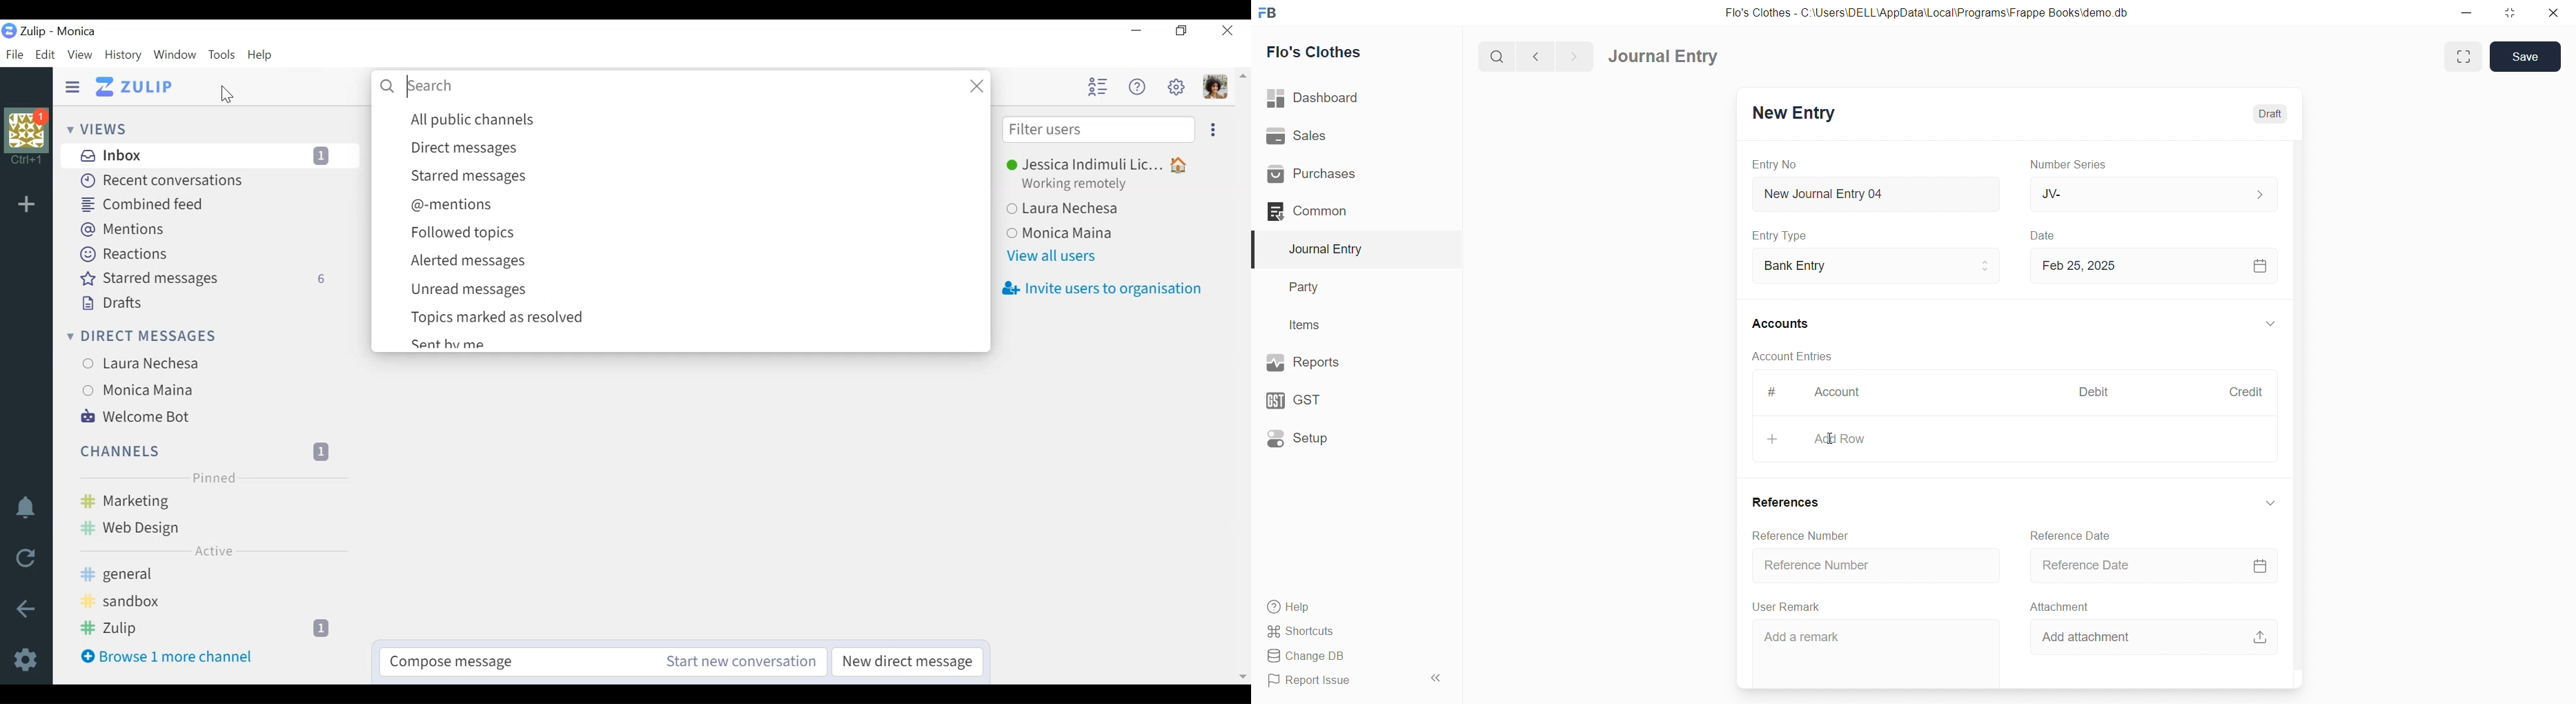 This screenshot has height=728, width=2576. I want to click on Purchases, so click(1350, 175).